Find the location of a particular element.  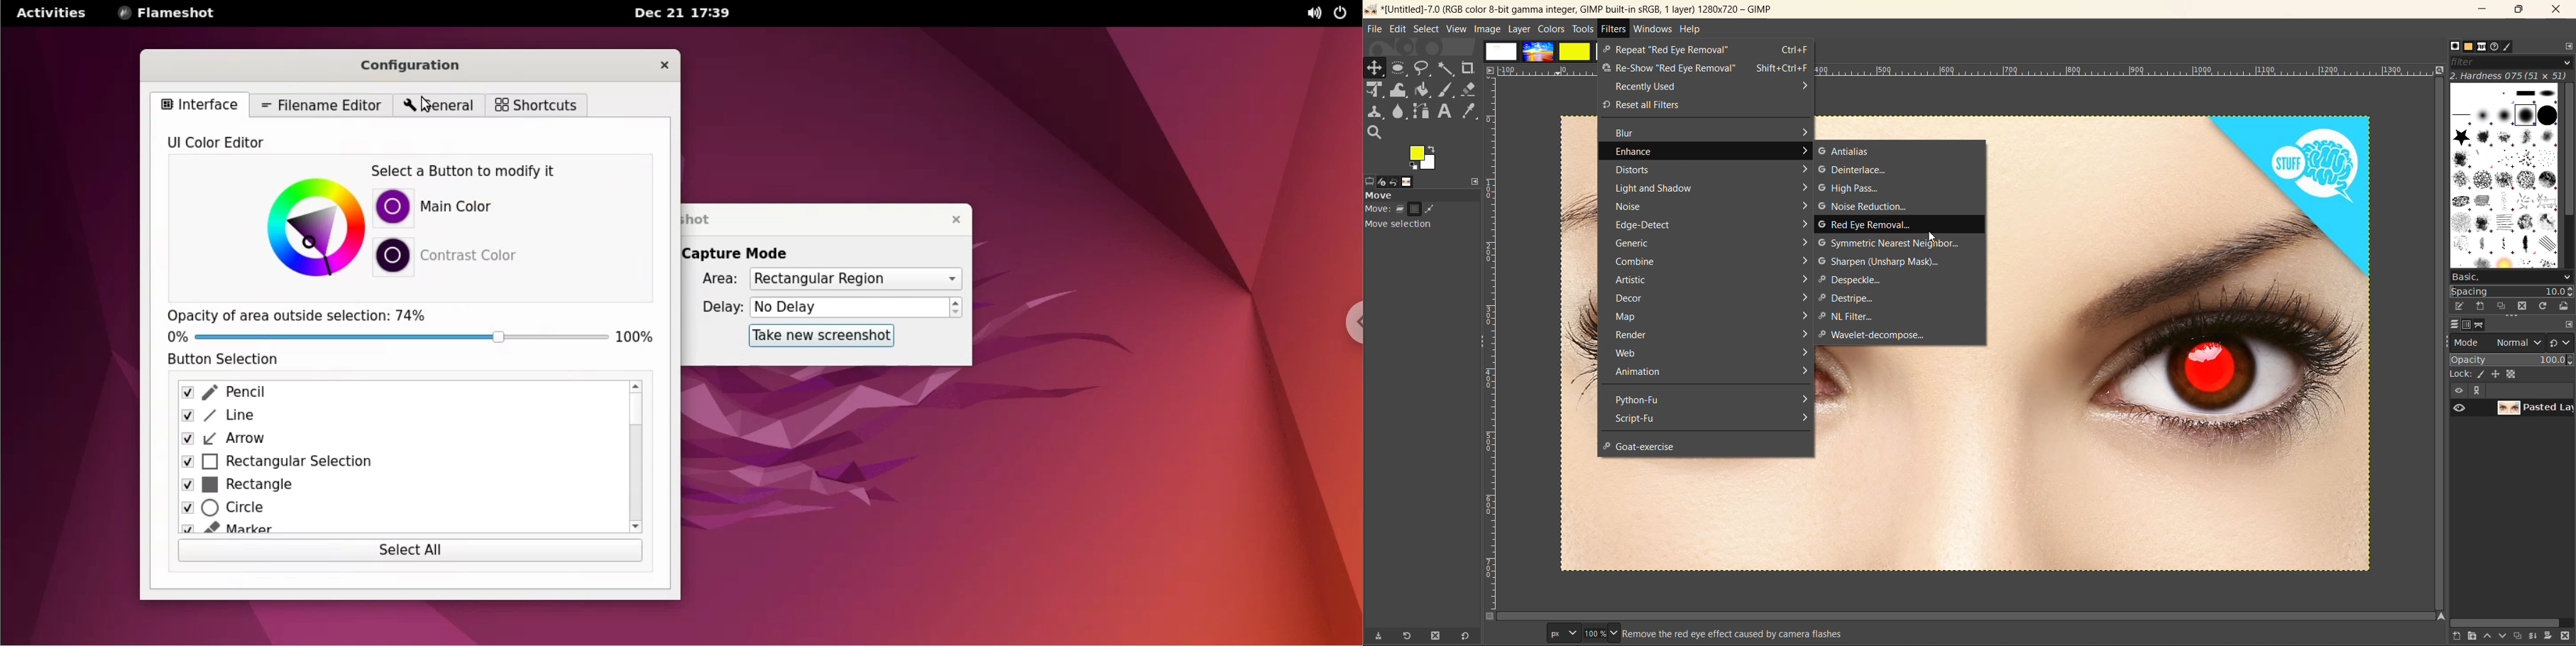

text tool is located at coordinates (1445, 111).